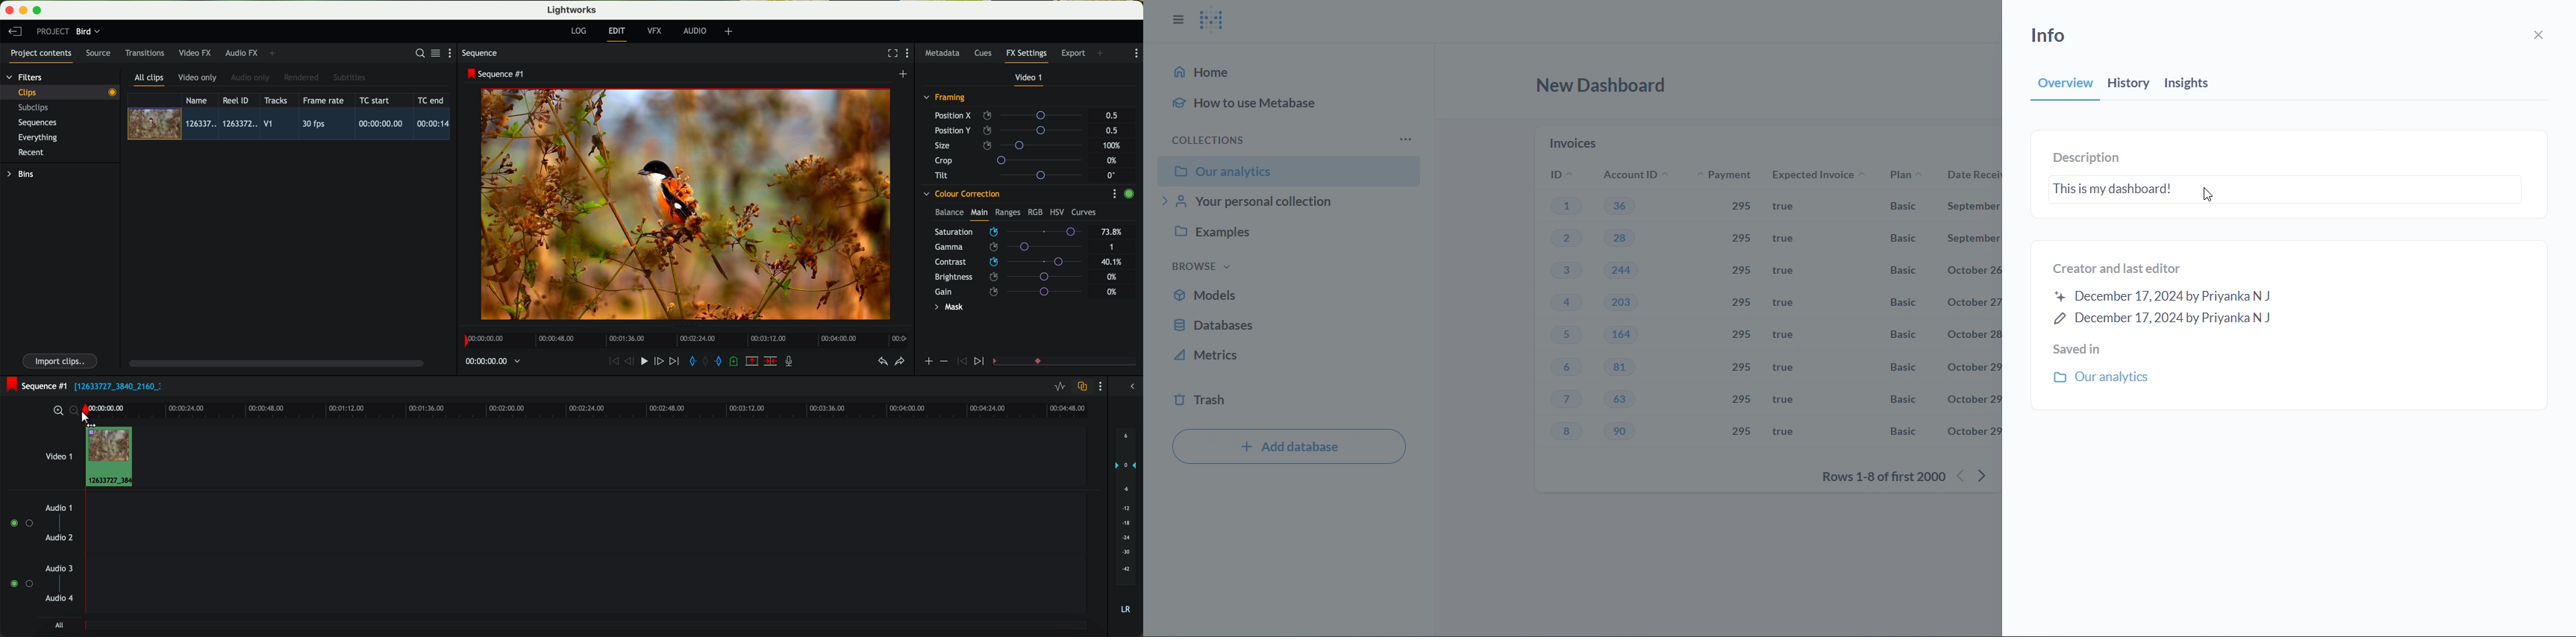 The image size is (2576, 644). Describe the element at coordinates (949, 213) in the screenshot. I see `balance` at that location.